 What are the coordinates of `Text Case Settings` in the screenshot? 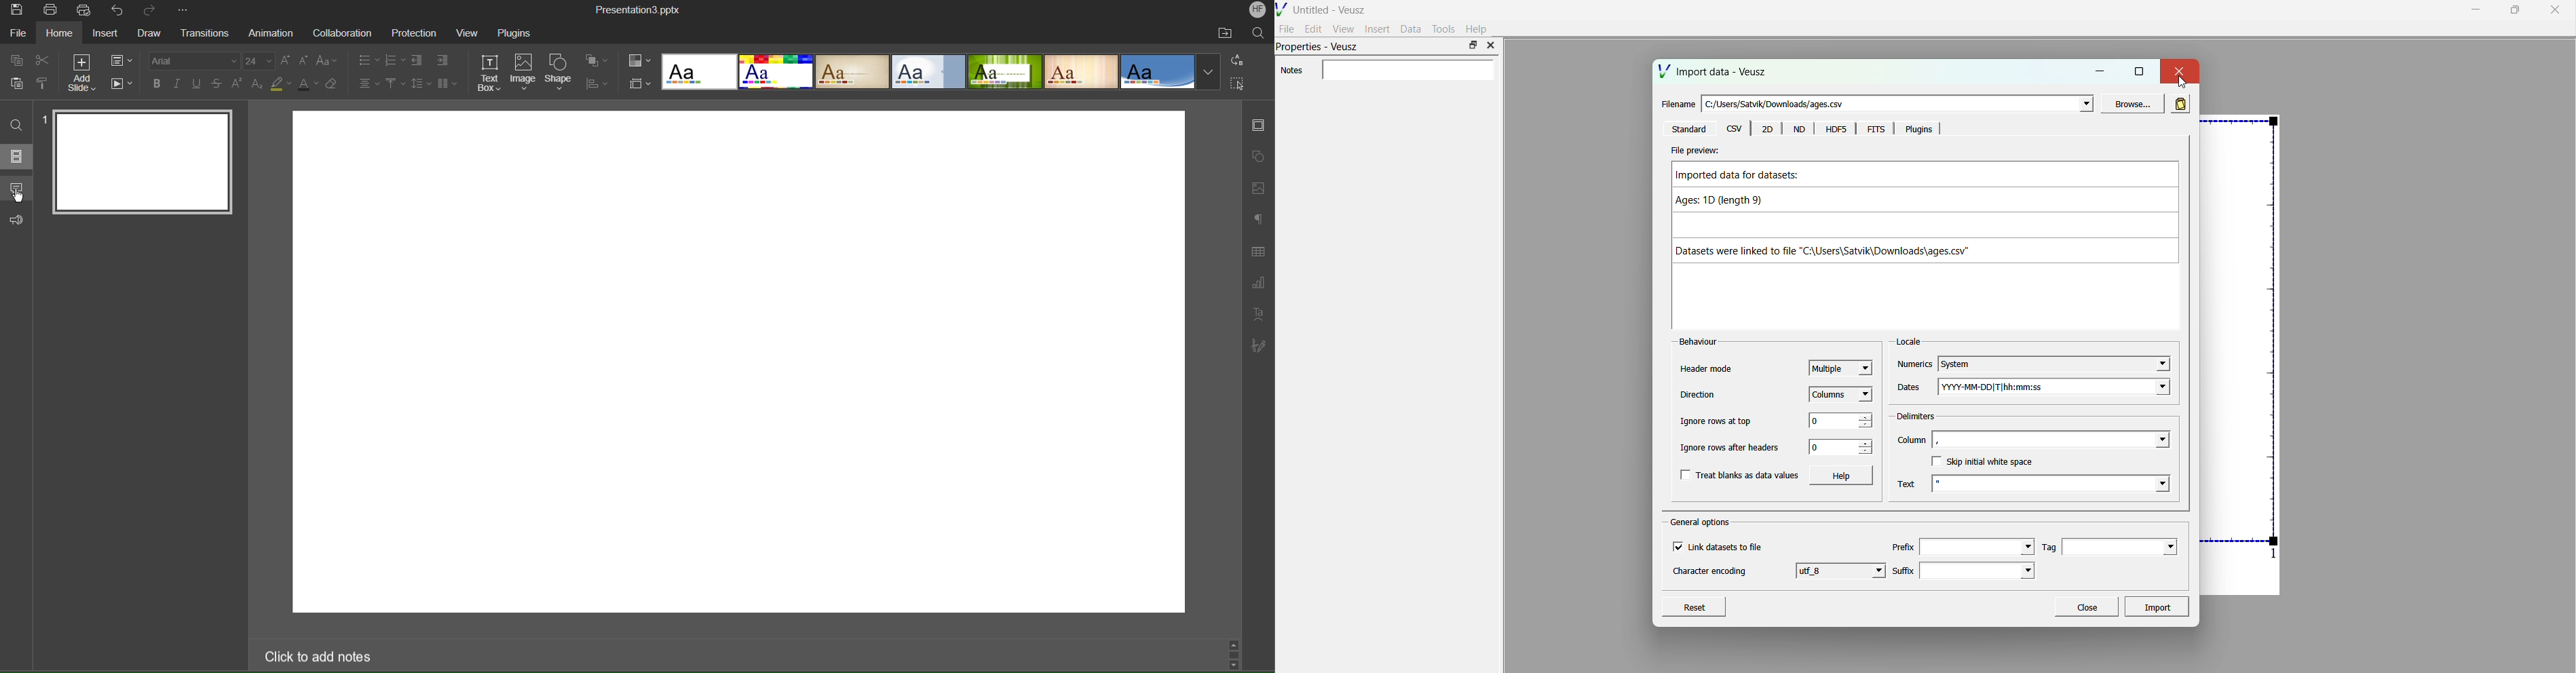 It's located at (326, 63).